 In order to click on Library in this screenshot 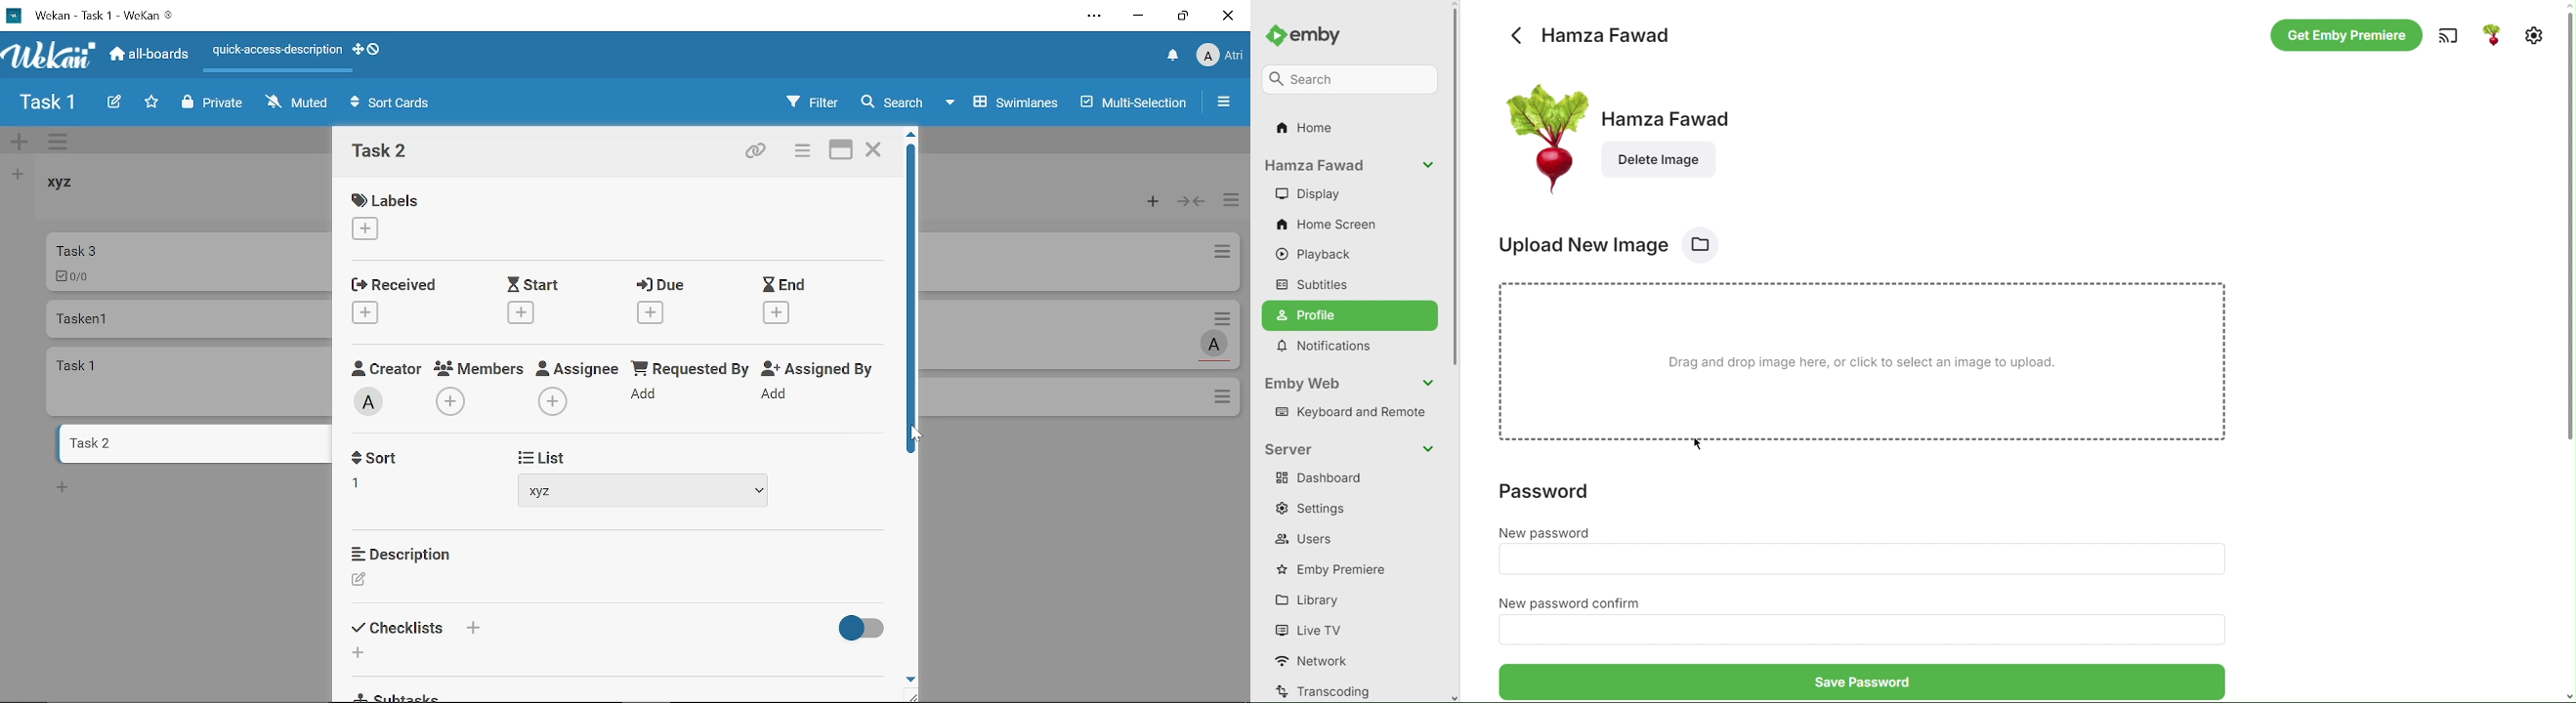, I will do `click(1312, 599)`.